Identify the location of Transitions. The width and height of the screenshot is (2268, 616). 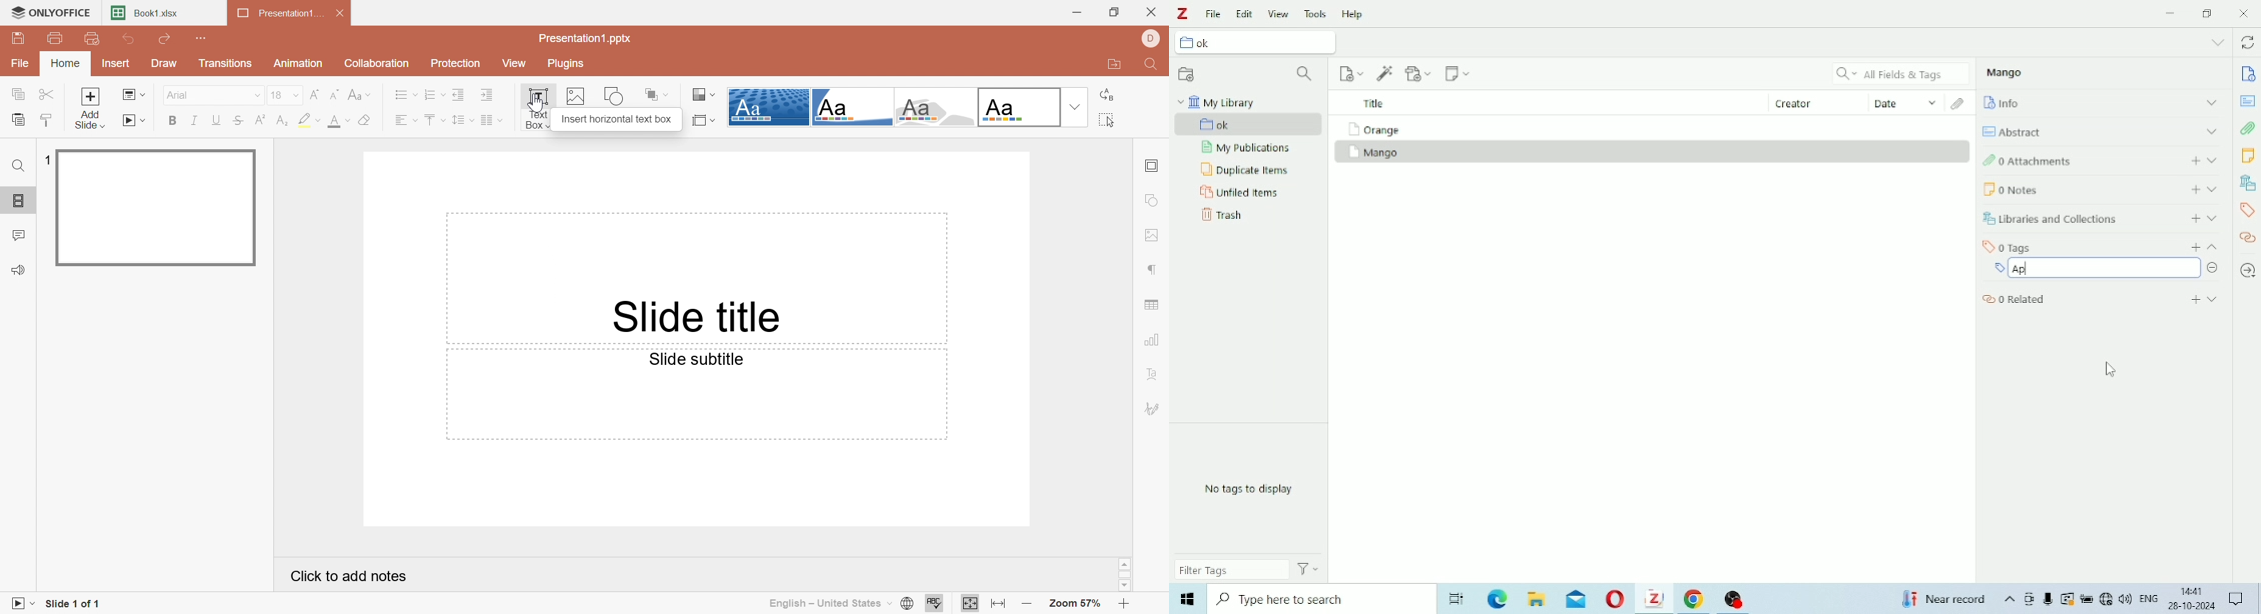
(225, 63).